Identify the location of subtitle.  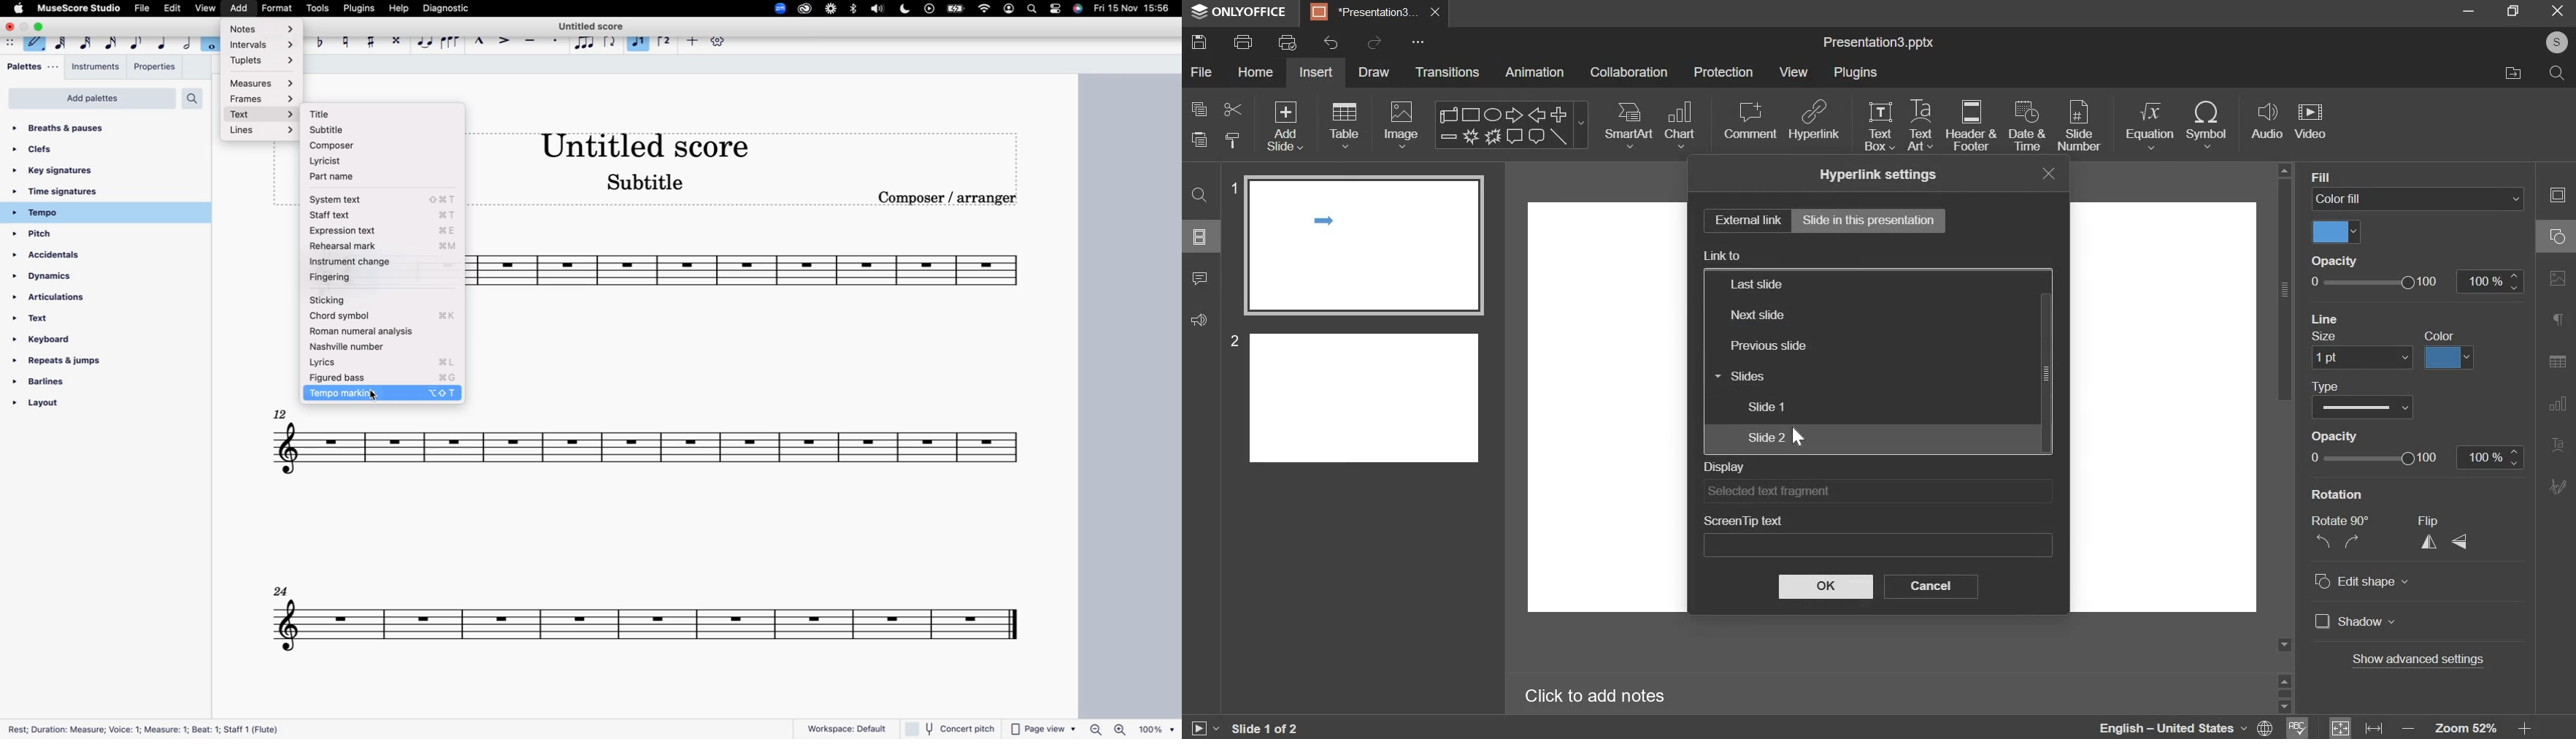
(375, 128).